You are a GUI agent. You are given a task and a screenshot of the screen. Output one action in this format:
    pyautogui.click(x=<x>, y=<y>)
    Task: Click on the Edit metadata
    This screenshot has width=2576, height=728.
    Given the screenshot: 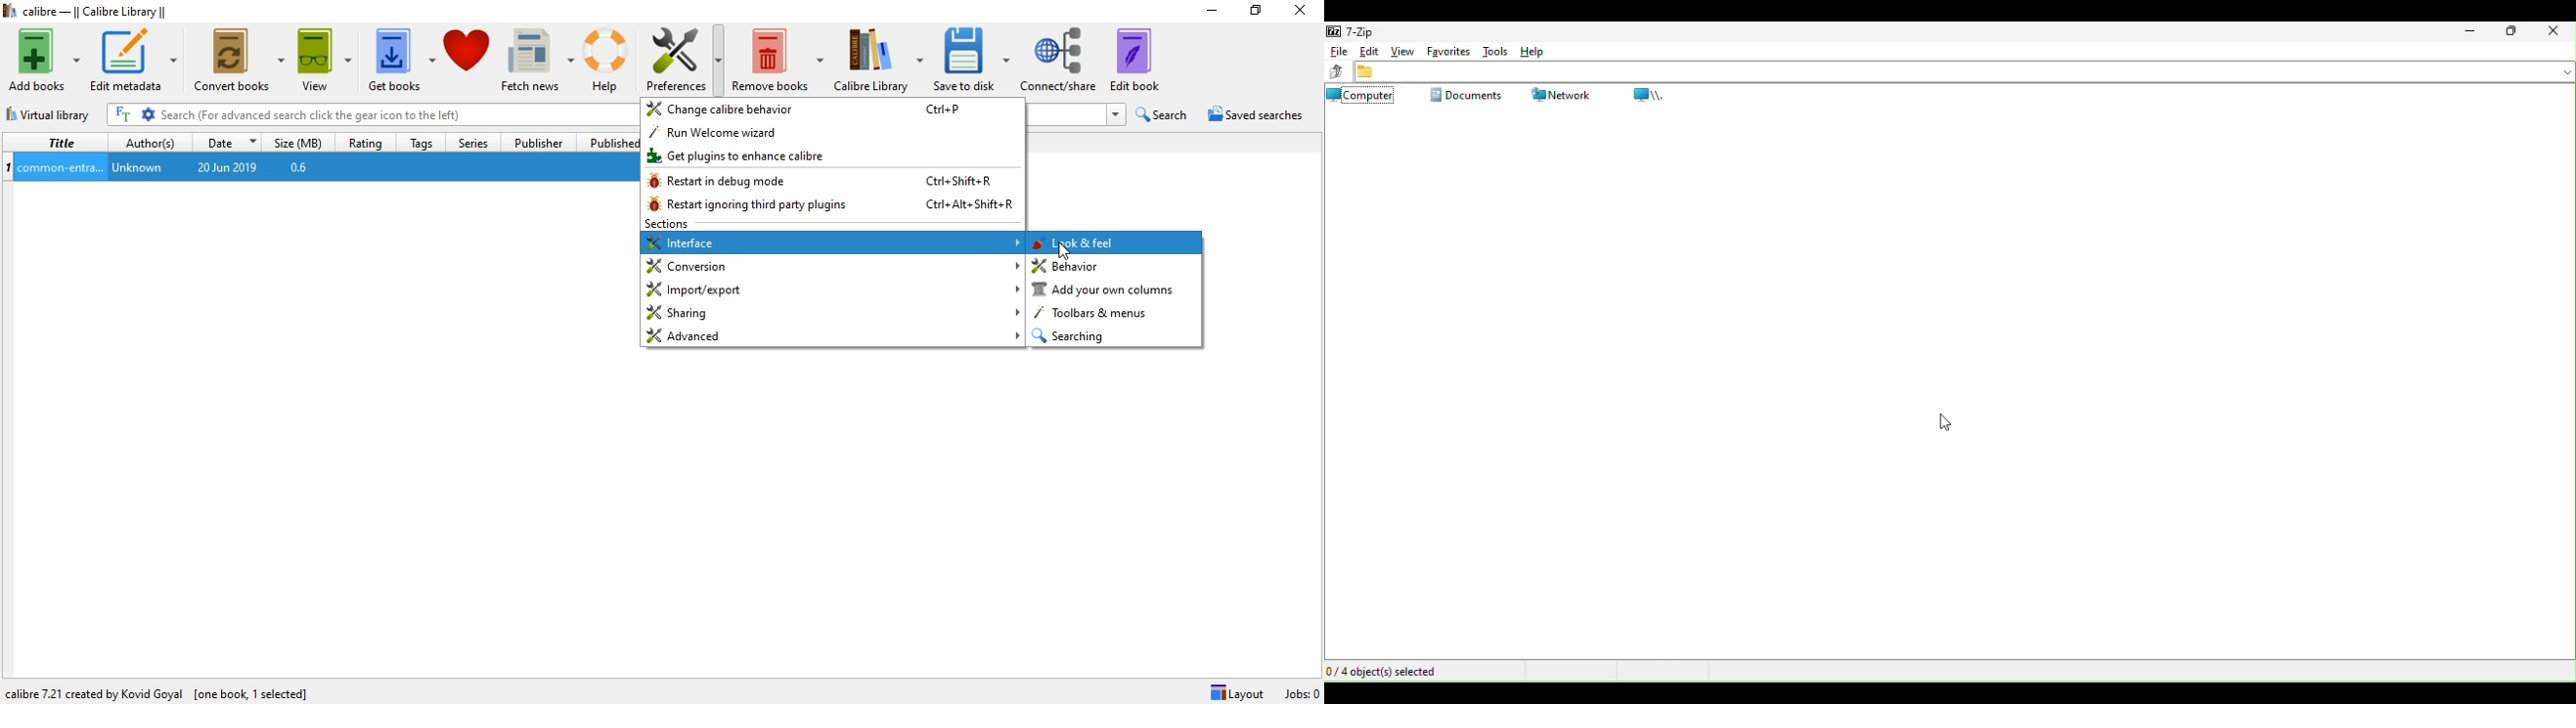 What is the action you would take?
    pyautogui.click(x=136, y=60)
    